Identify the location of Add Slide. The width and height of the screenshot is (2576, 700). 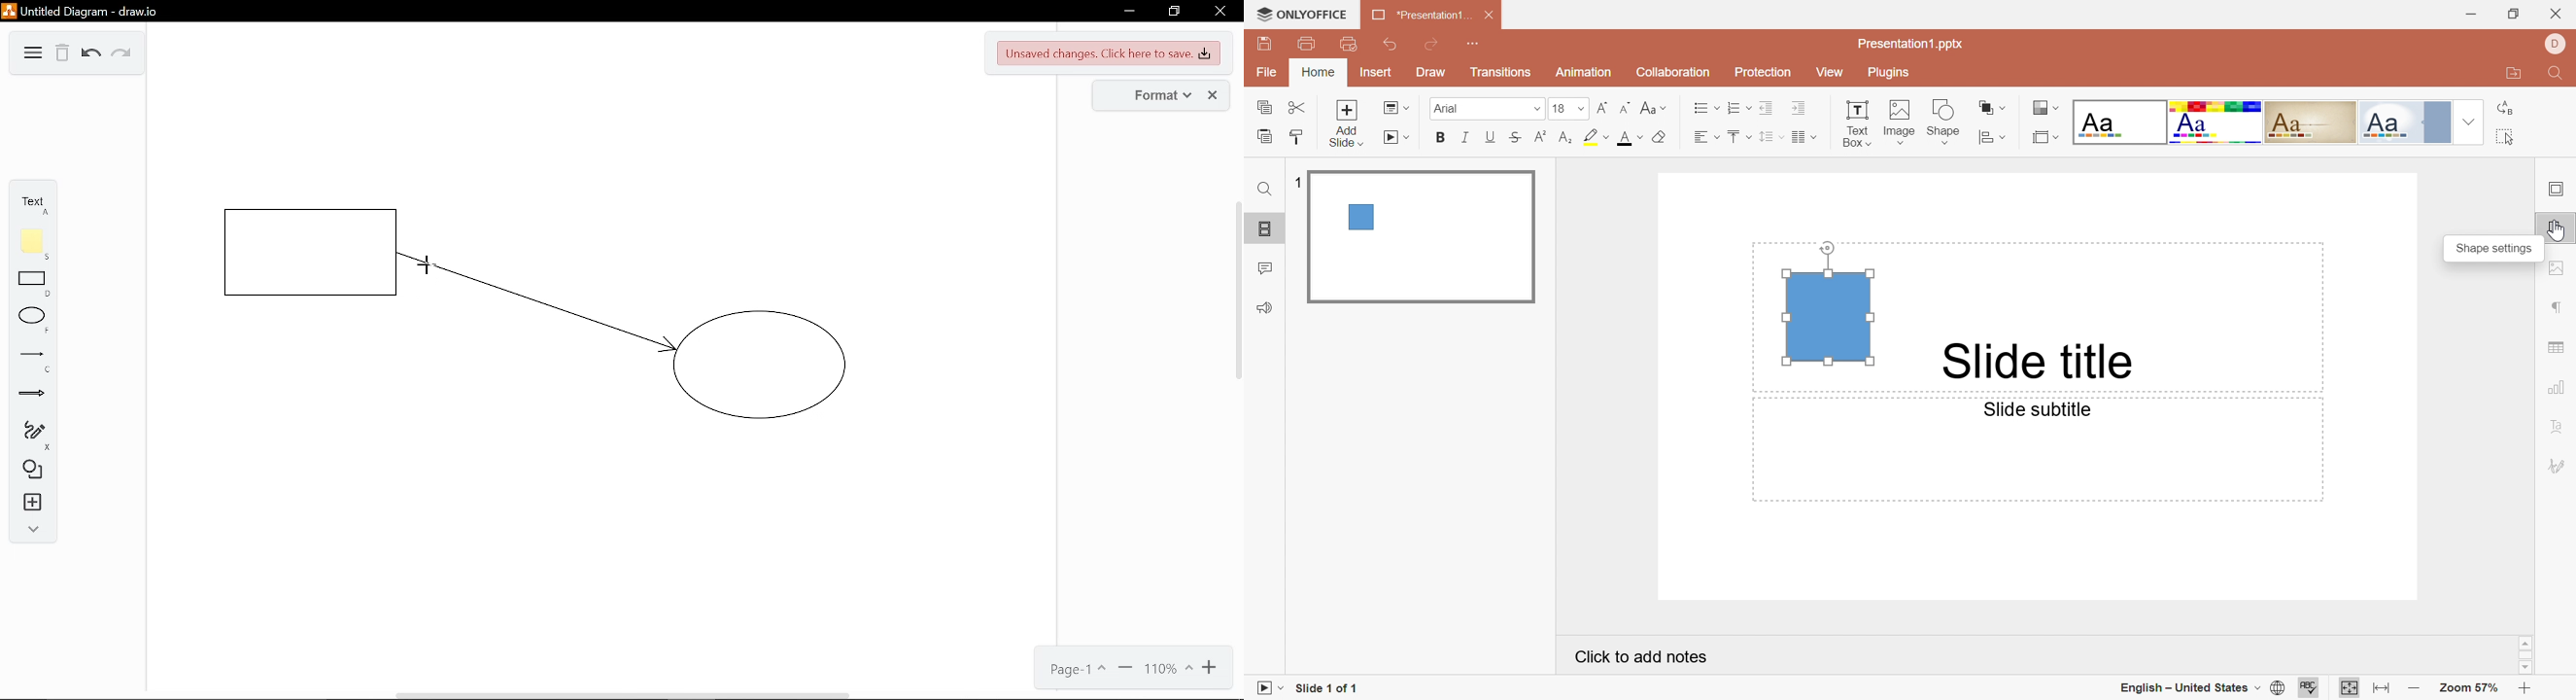
(1350, 124).